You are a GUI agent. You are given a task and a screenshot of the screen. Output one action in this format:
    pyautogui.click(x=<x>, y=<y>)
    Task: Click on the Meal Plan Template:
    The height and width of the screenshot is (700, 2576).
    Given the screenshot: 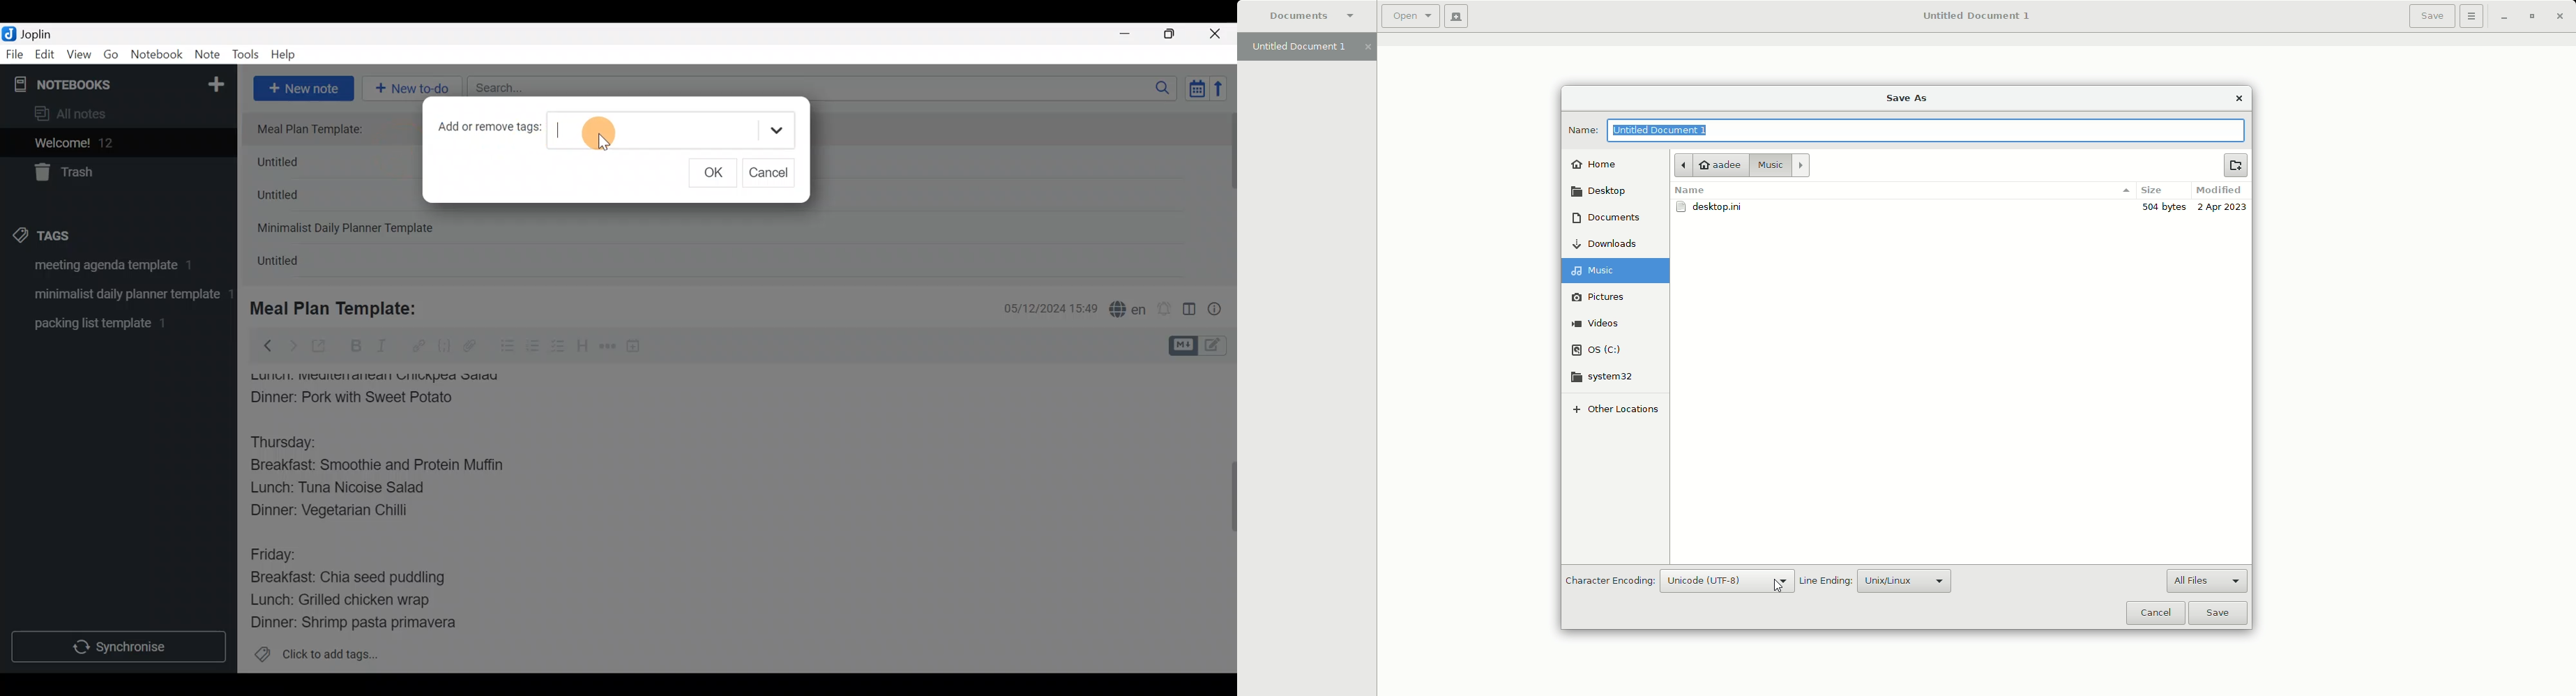 What is the action you would take?
    pyautogui.click(x=342, y=307)
    